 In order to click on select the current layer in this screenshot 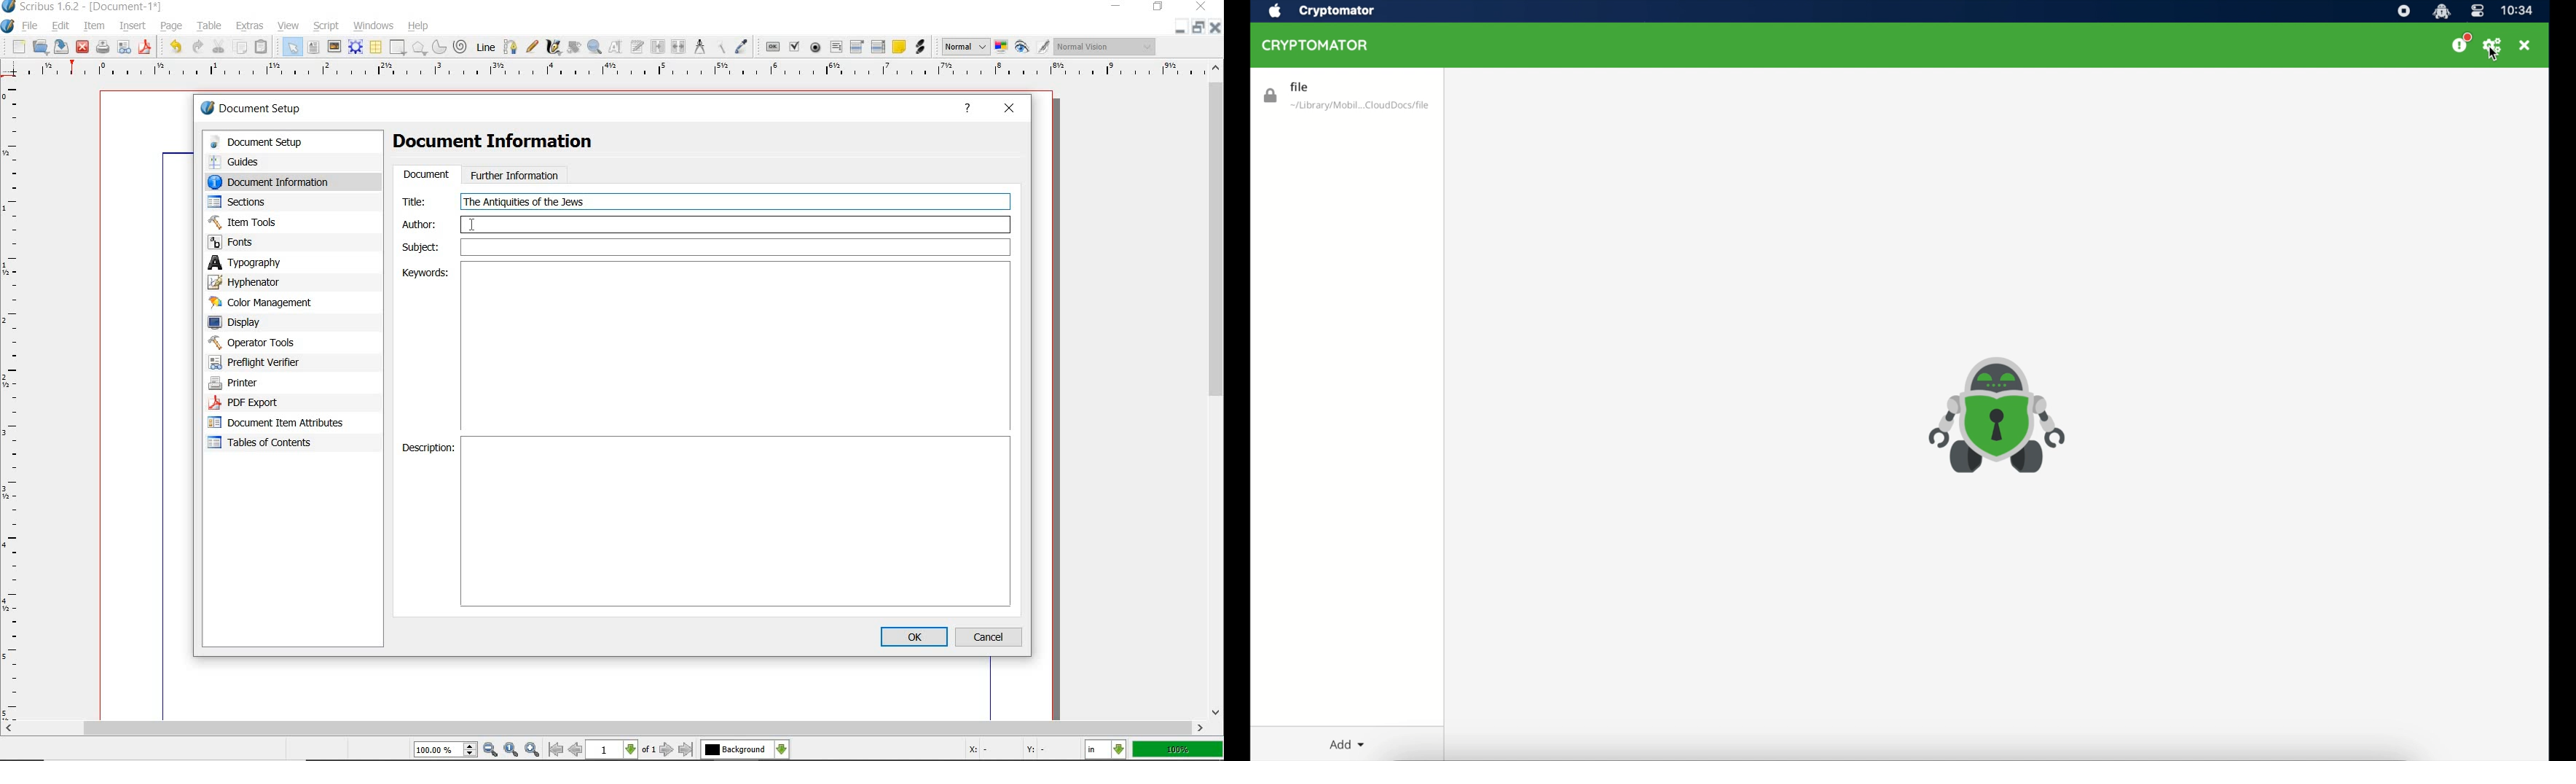, I will do `click(745, 749)`.